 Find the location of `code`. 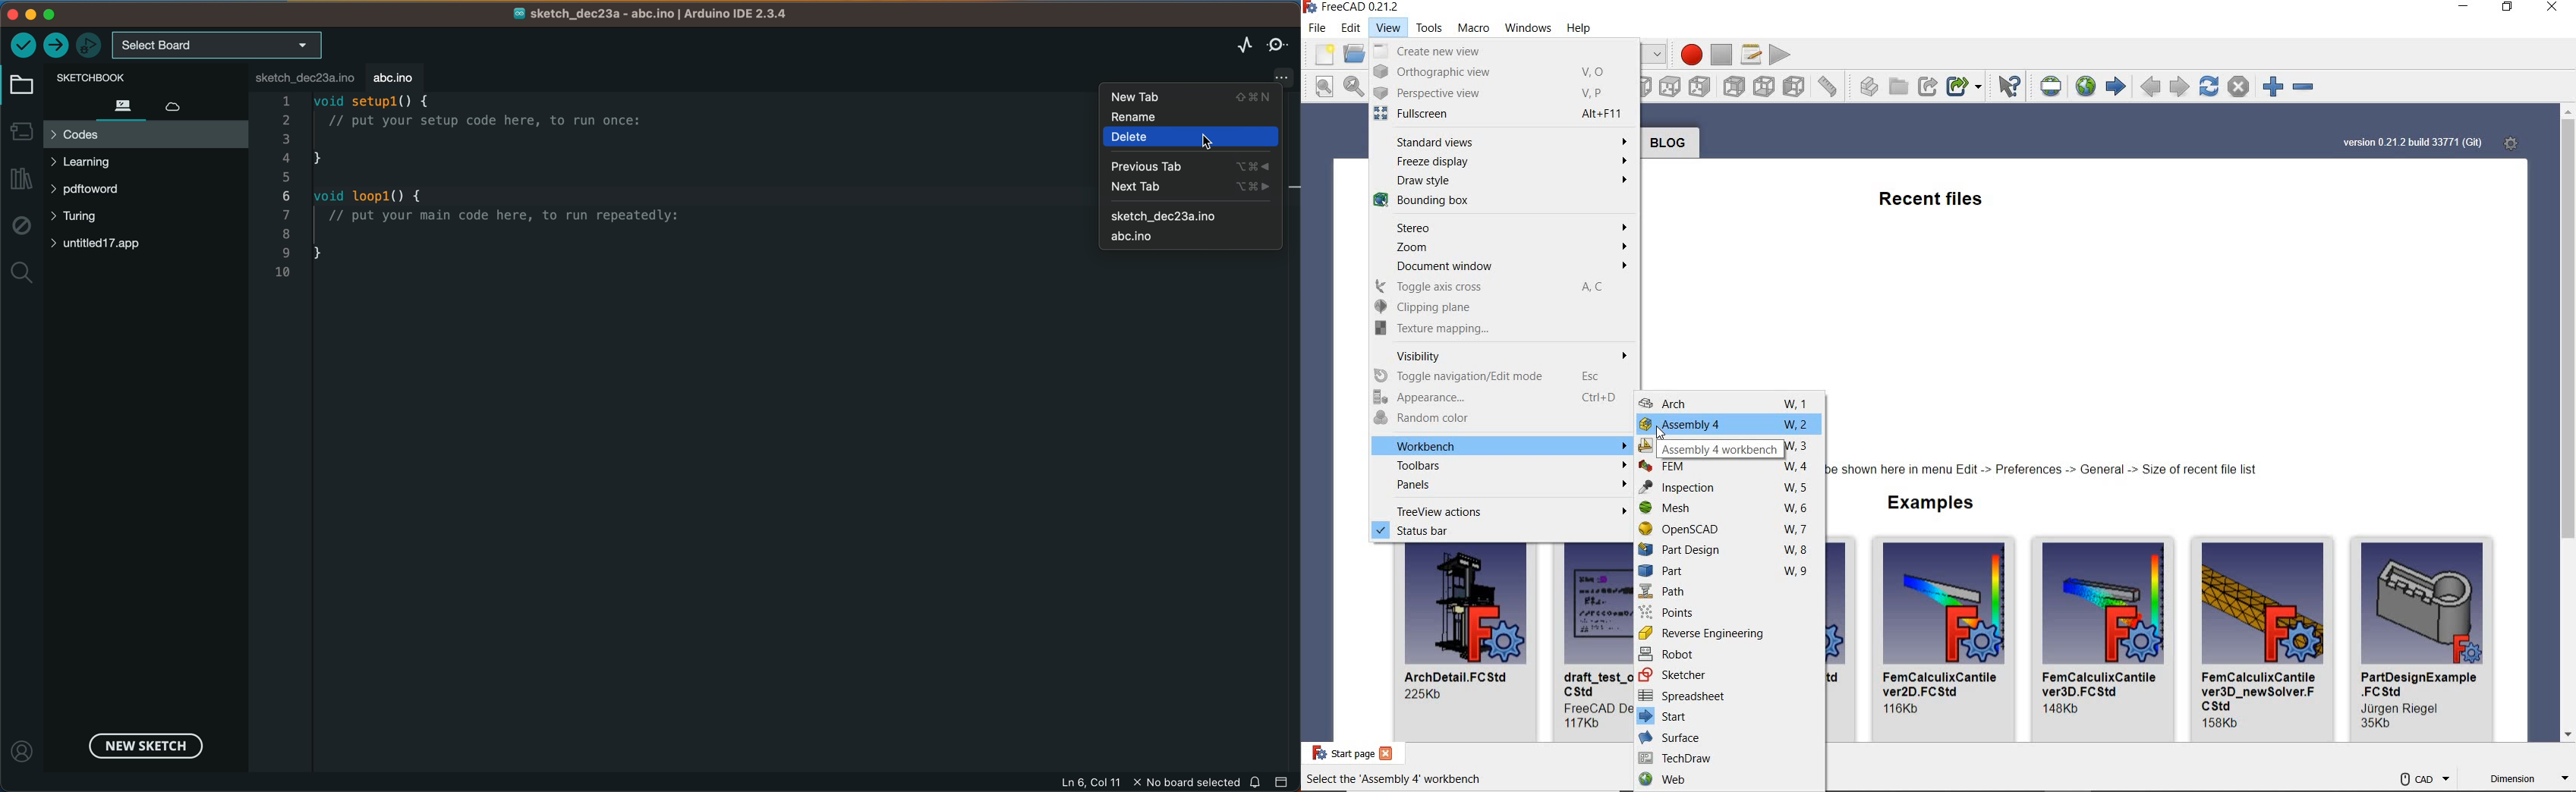

code is located at coordinates (534, 197).